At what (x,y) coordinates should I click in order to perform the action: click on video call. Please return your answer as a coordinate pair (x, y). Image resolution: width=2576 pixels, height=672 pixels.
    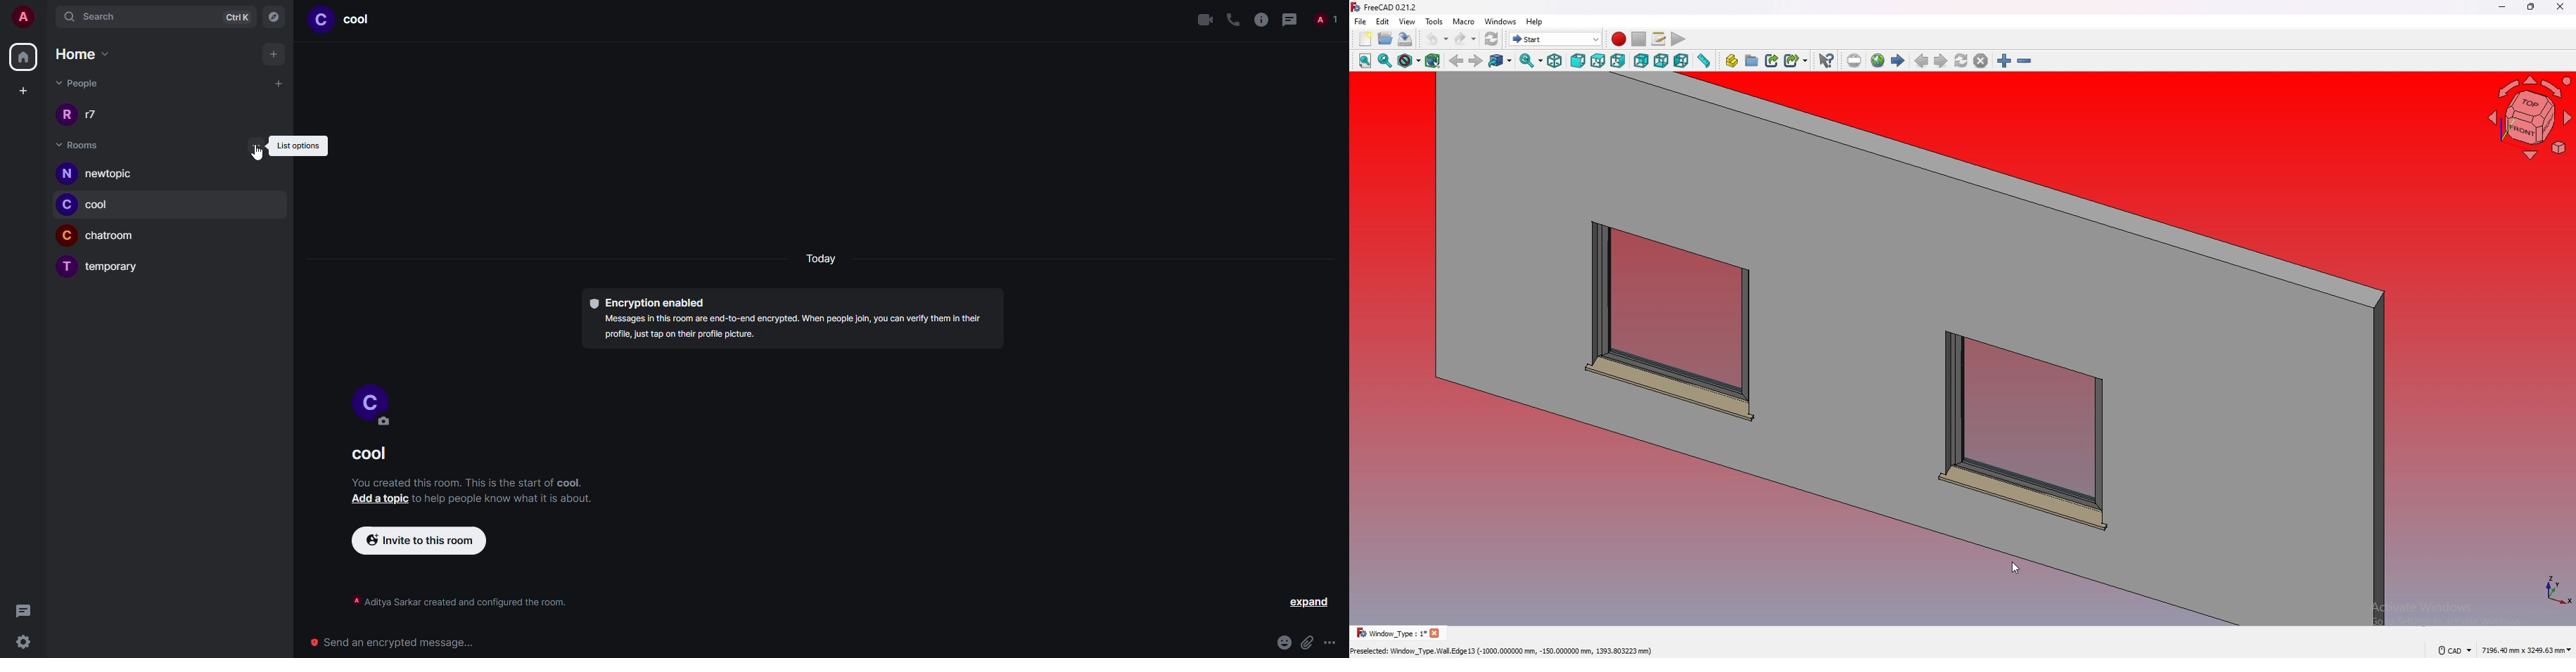
    Looking at the image, I should click on (1201, 20).